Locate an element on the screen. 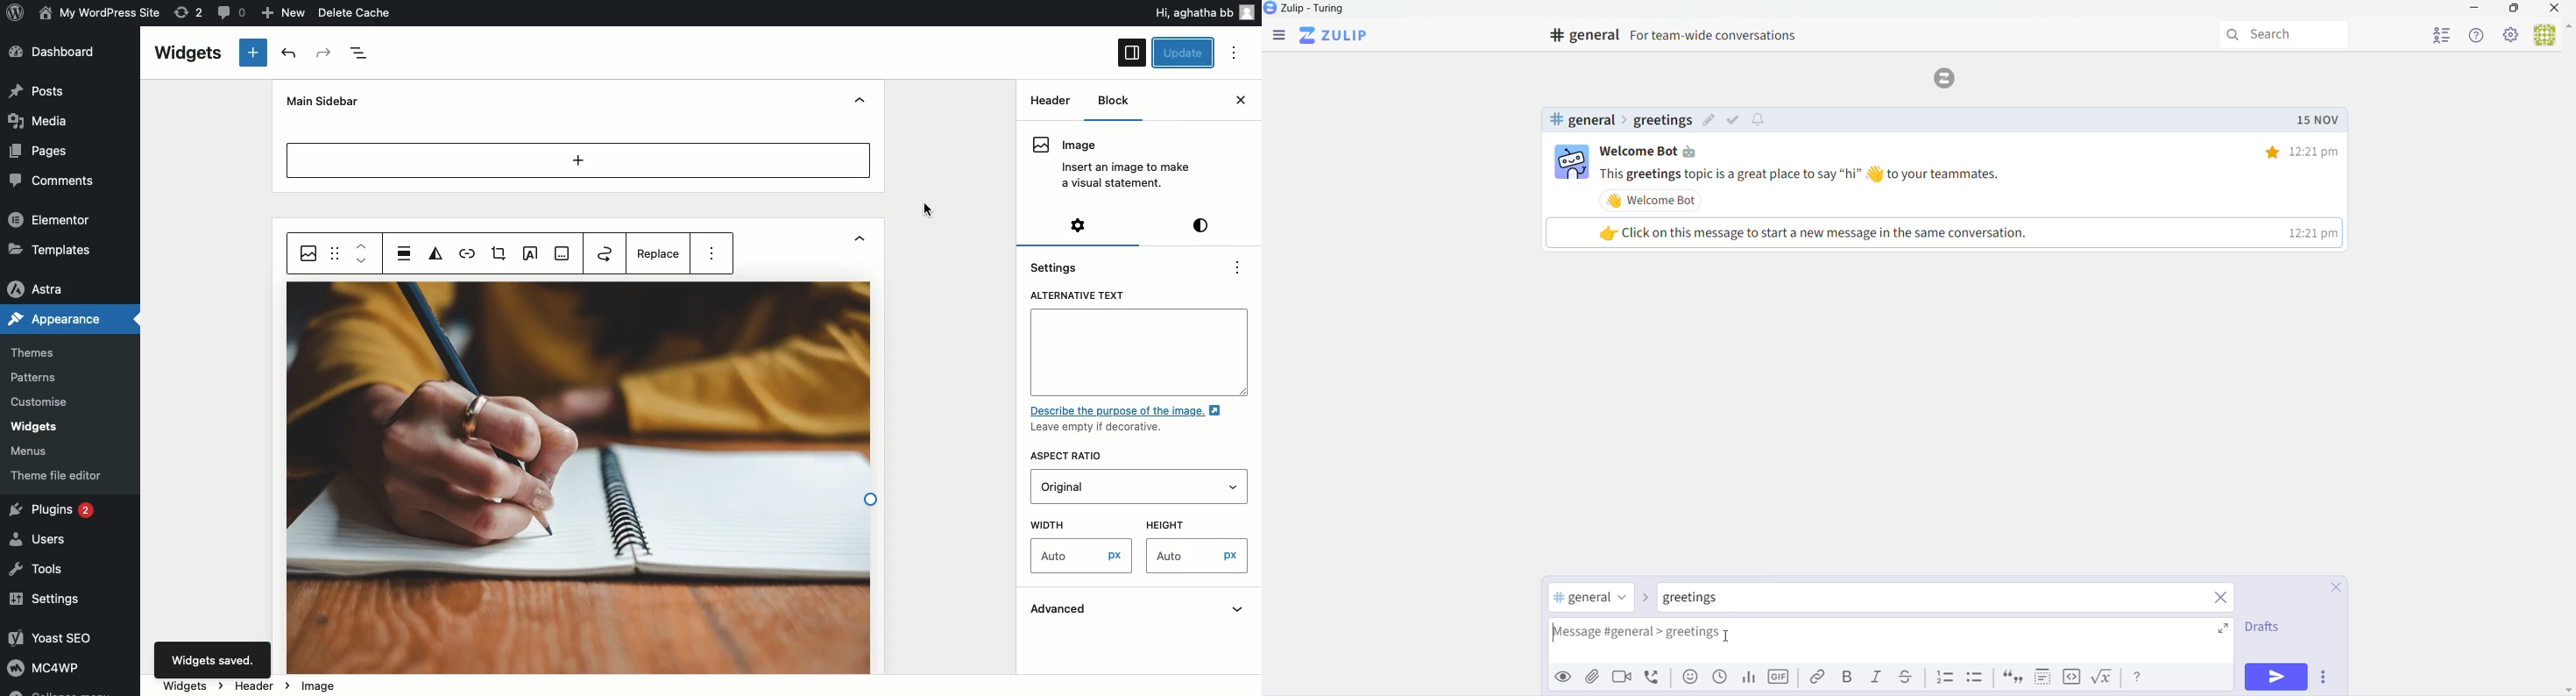 This screenshot has width=2576, height=700. Advanced is located at coordinates (1141, 611).